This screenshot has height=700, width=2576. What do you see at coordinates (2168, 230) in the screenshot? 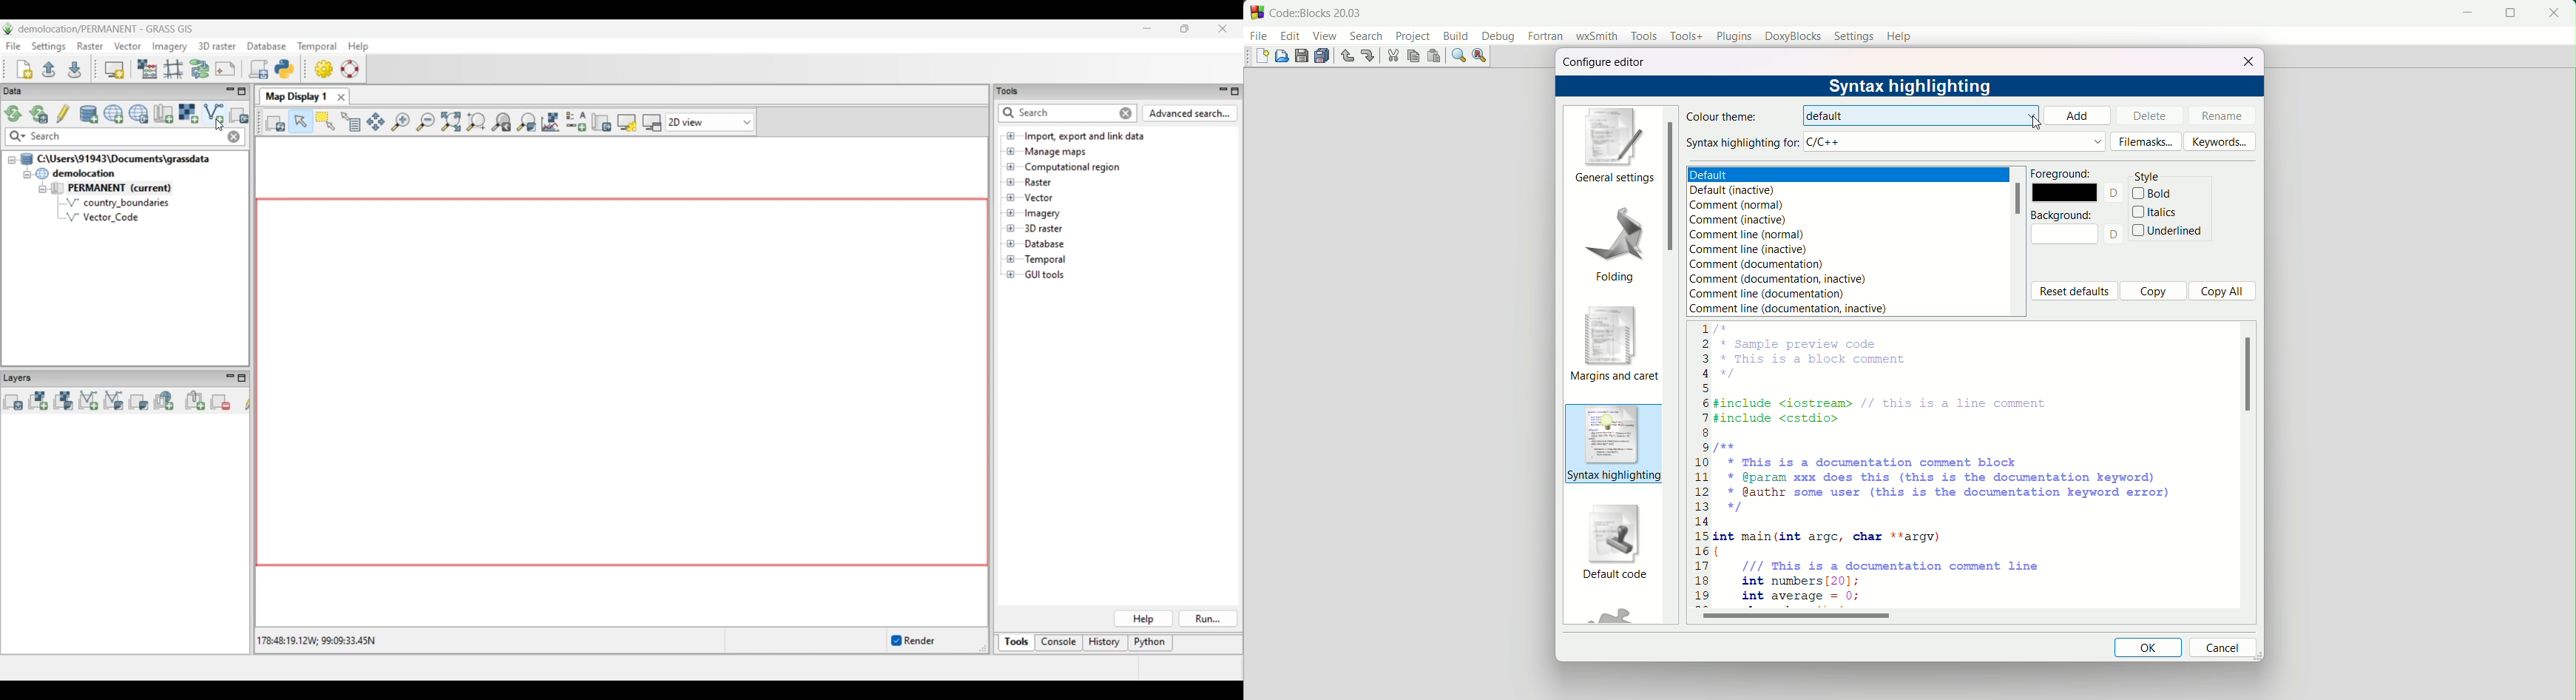
I see `underlined` at bounding box center [2168, 230].